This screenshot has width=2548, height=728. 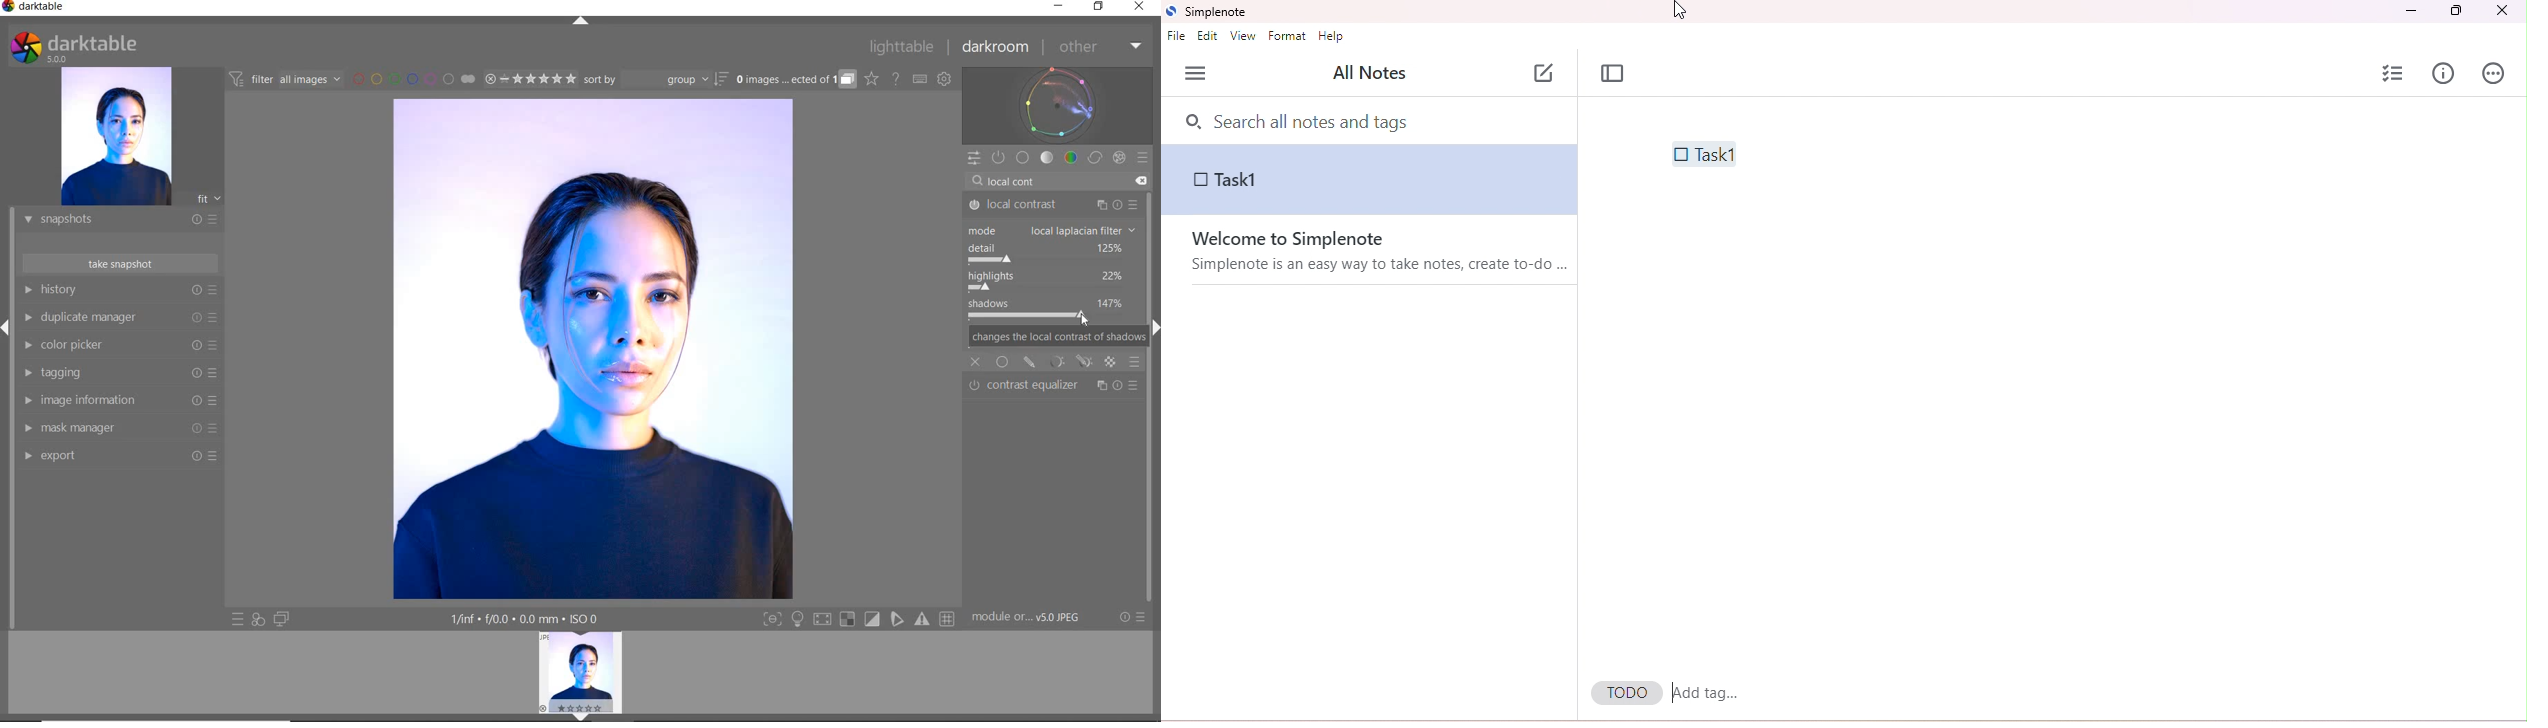 I want to click on note, so click(x=1370, y=180).